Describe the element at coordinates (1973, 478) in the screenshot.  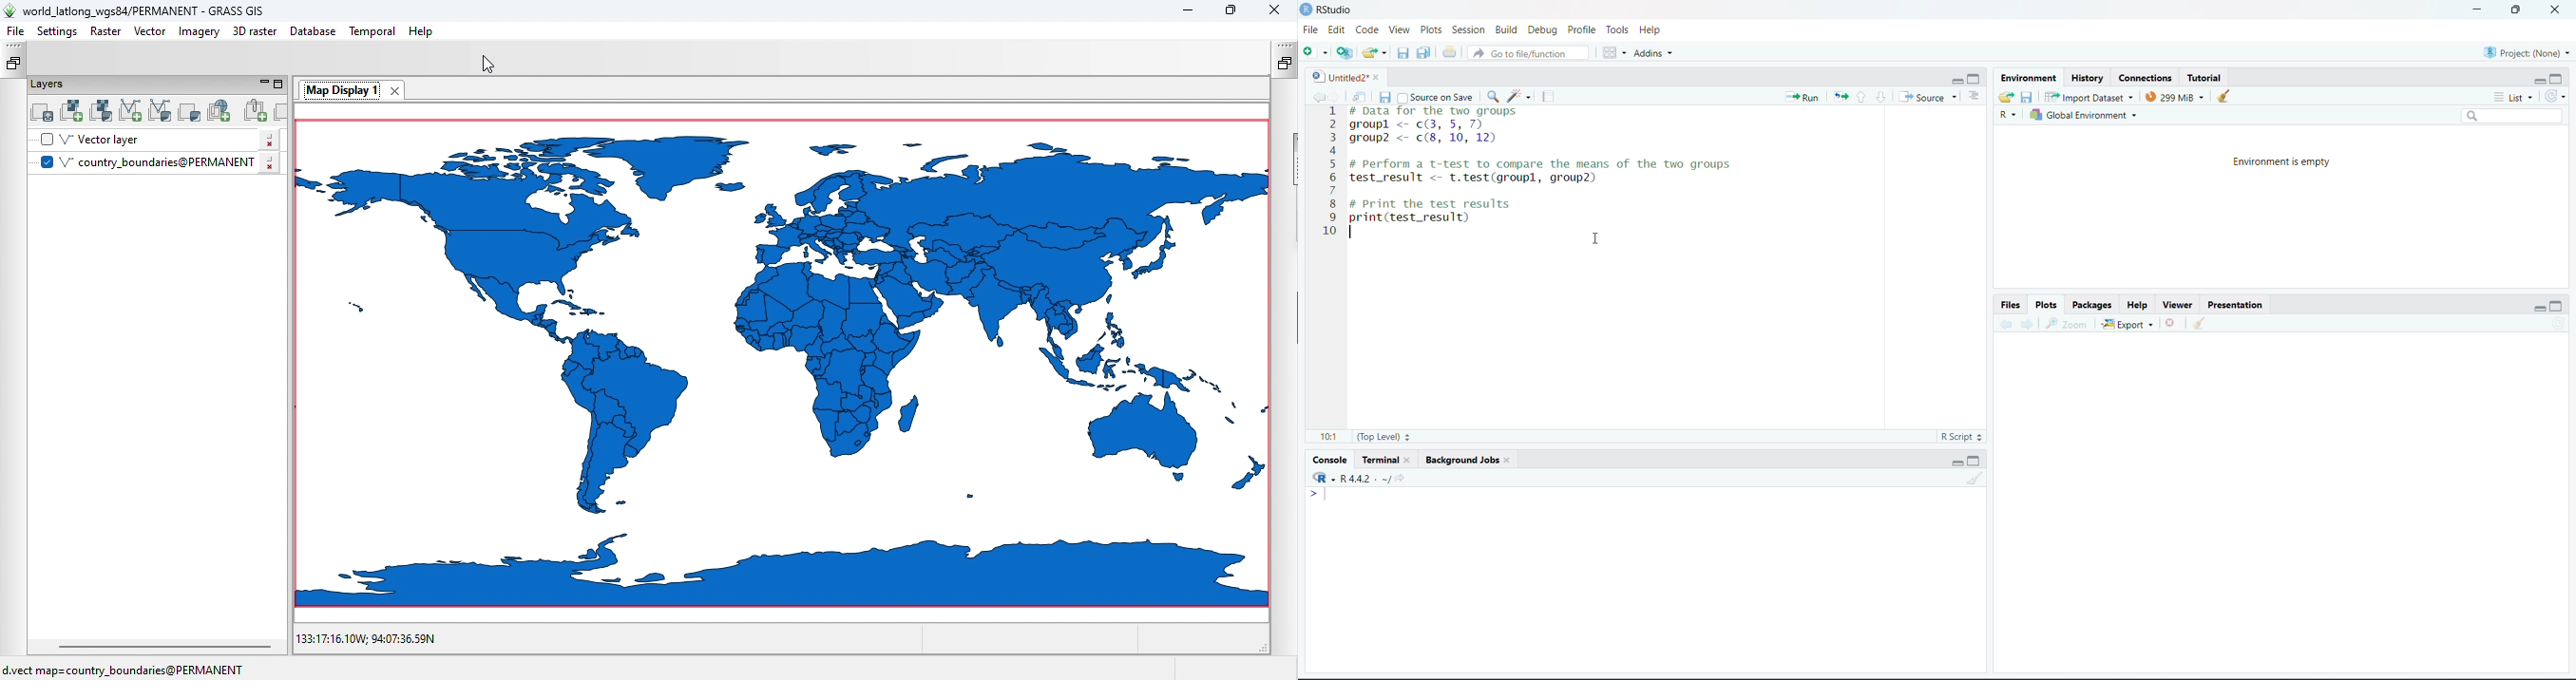
I see `clear console` at that location.